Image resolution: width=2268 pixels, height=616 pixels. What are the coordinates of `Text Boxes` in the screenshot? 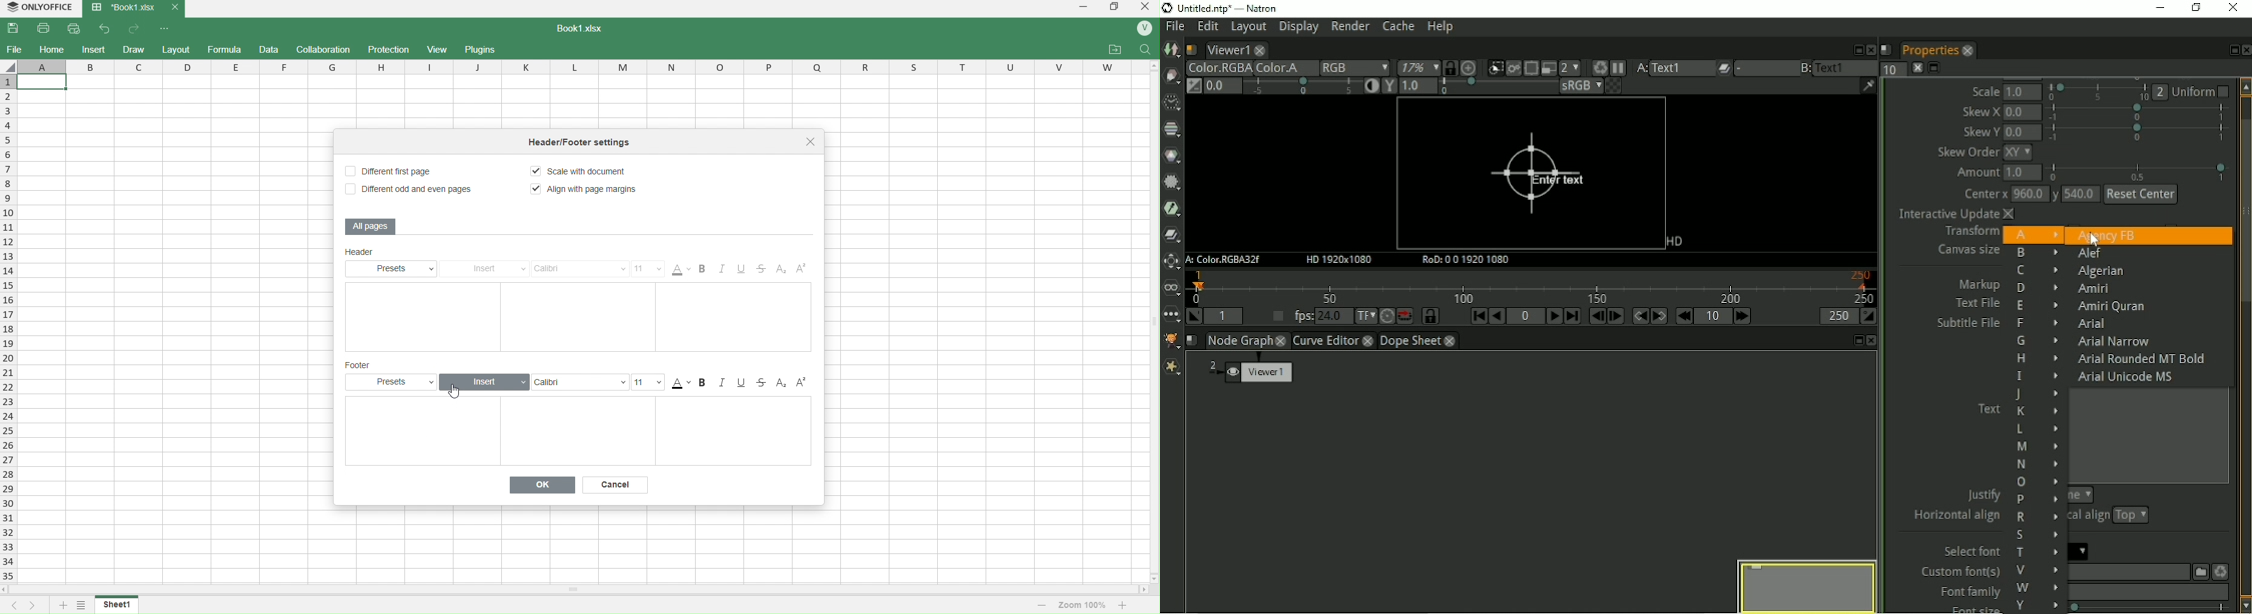 It's located at (579, 317).